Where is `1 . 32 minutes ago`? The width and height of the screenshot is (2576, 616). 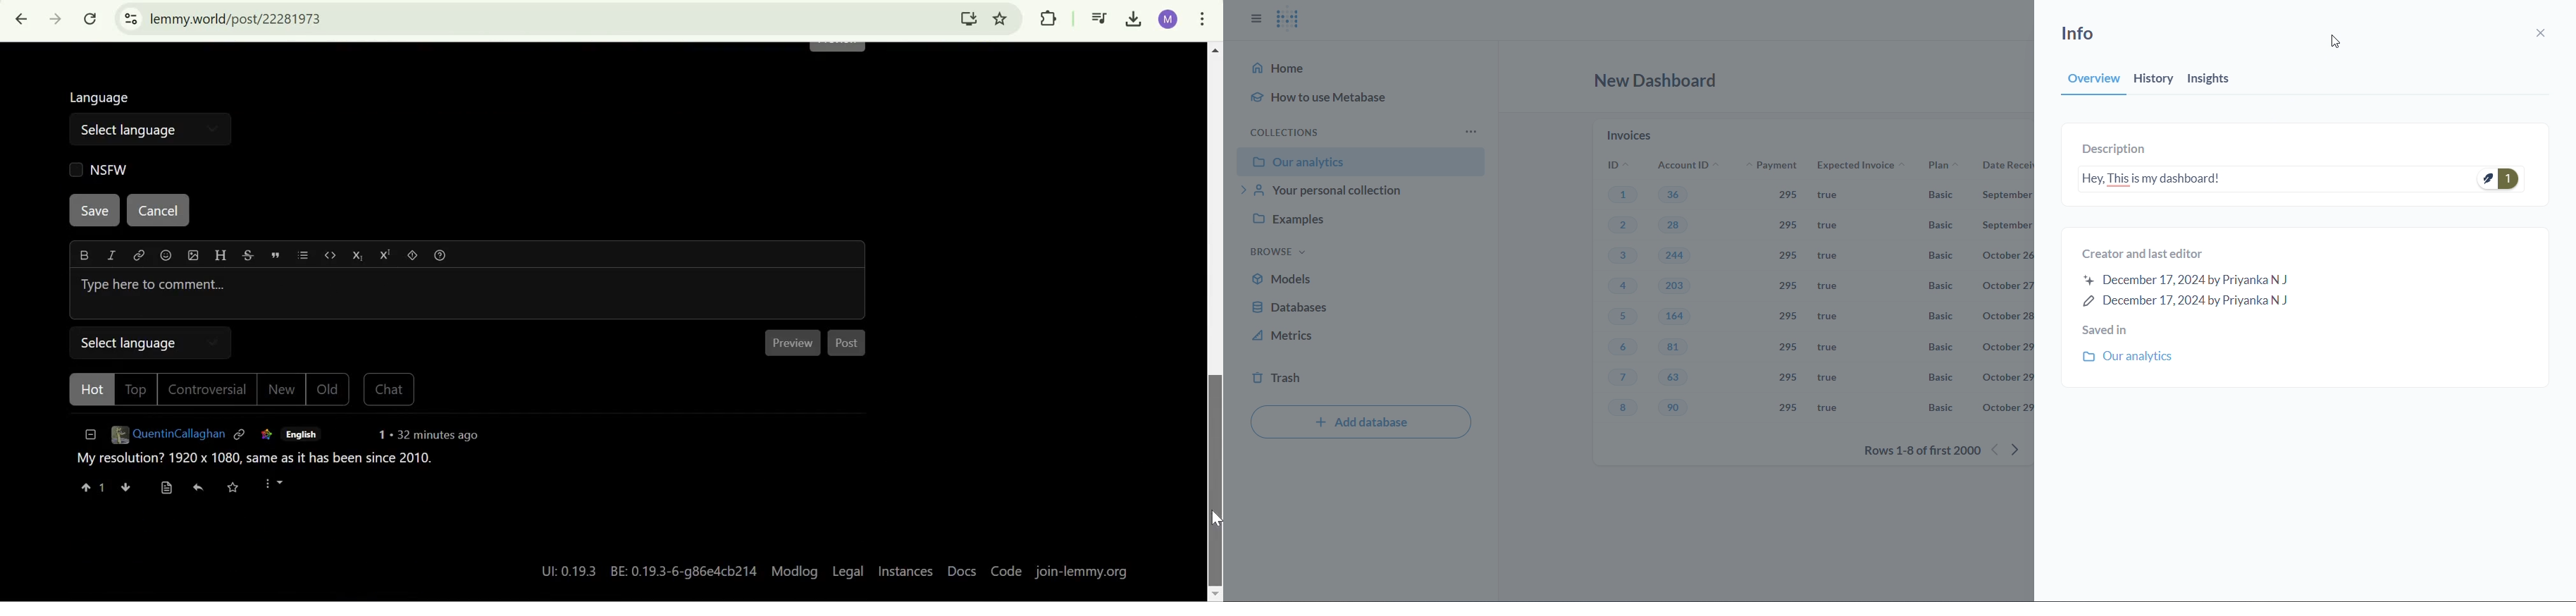
1 . 32 minutes ago is located at coordinates (430, 437).